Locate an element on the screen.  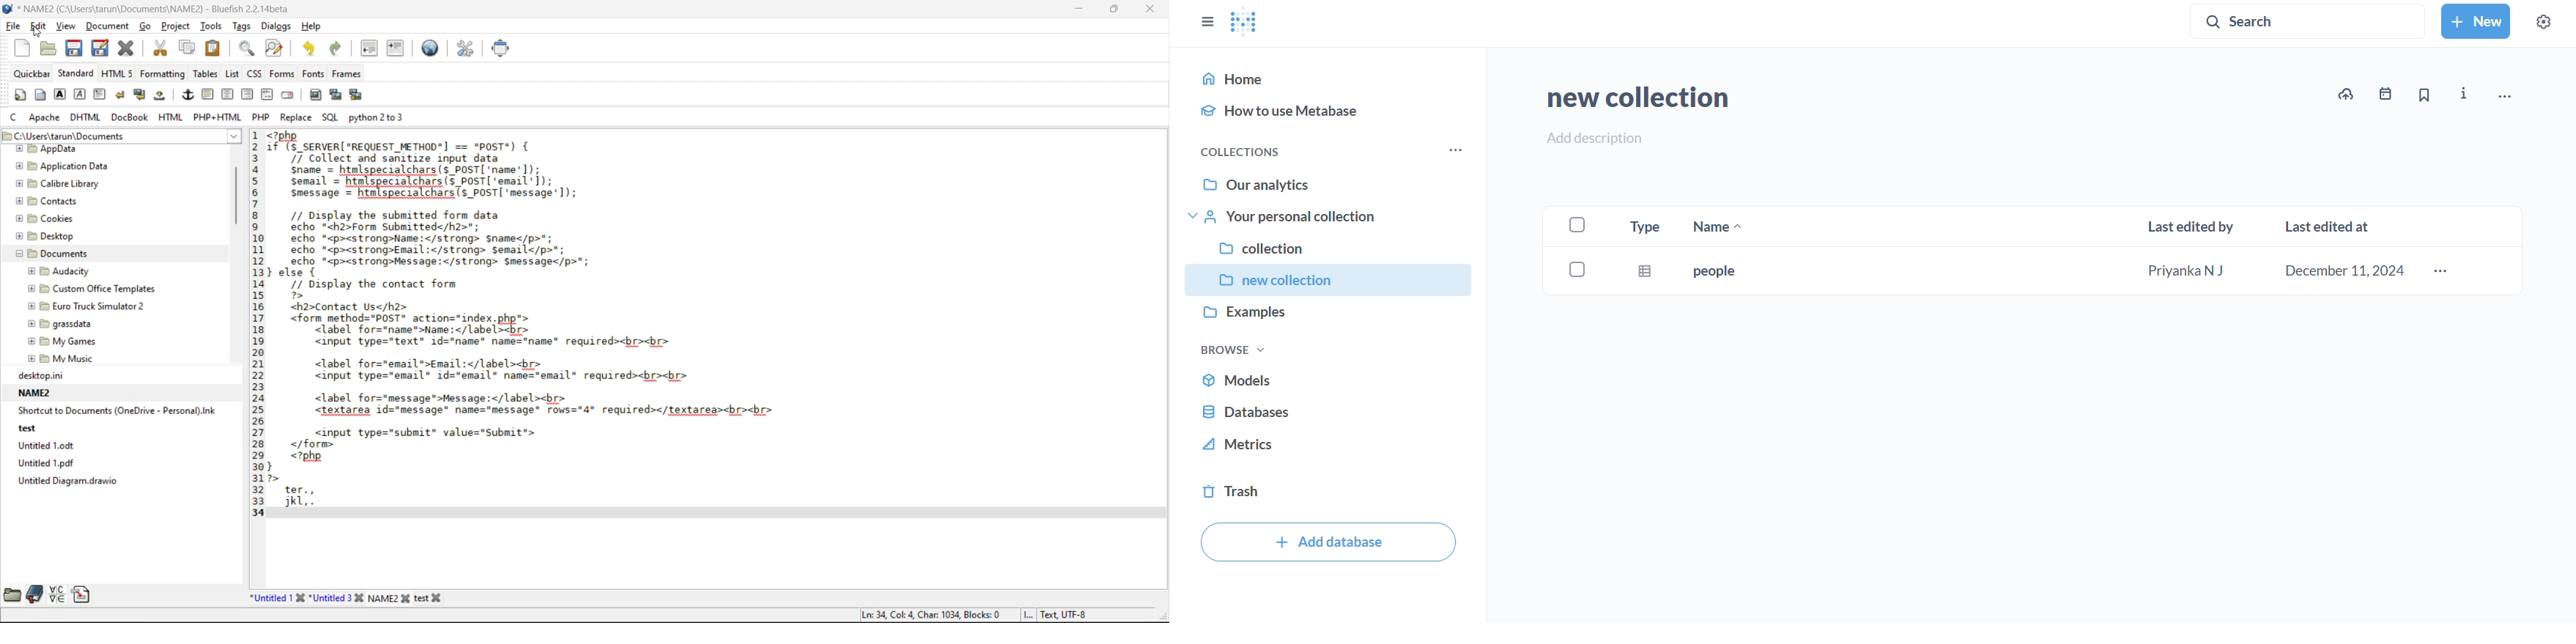
save as is located at coordinates (101, 50).